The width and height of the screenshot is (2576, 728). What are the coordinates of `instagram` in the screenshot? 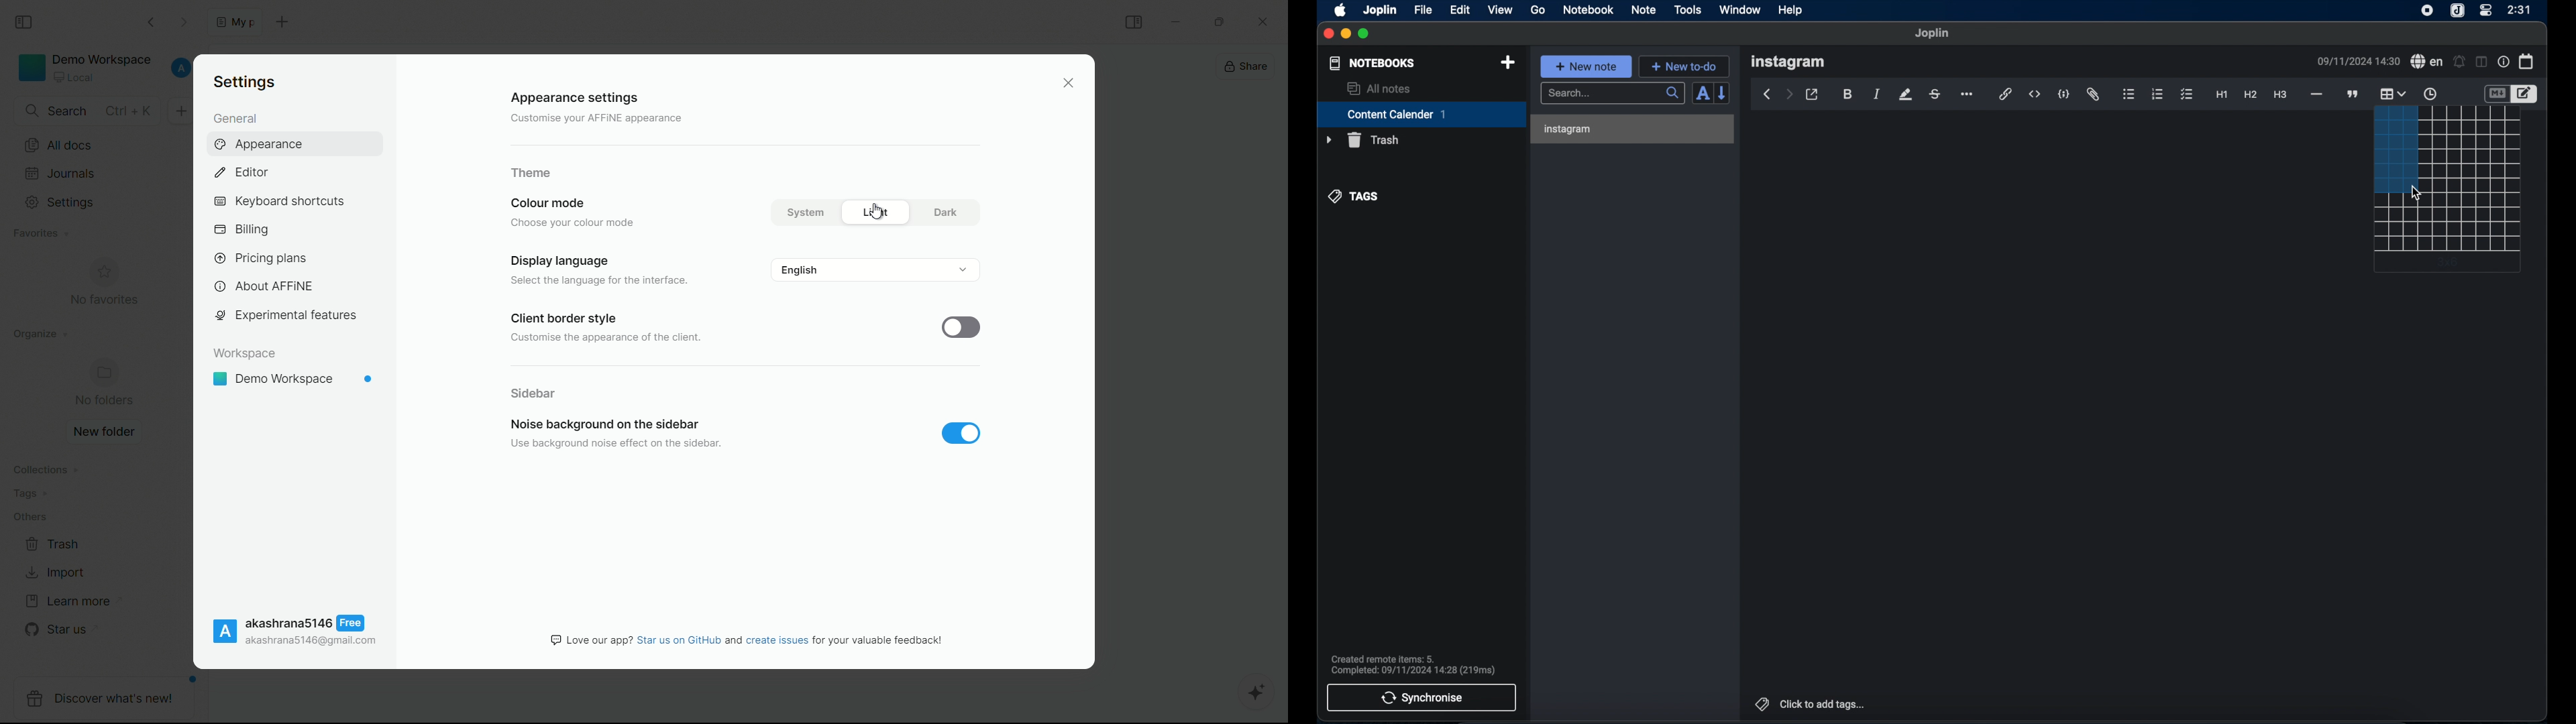 It's located at (1788, 62).